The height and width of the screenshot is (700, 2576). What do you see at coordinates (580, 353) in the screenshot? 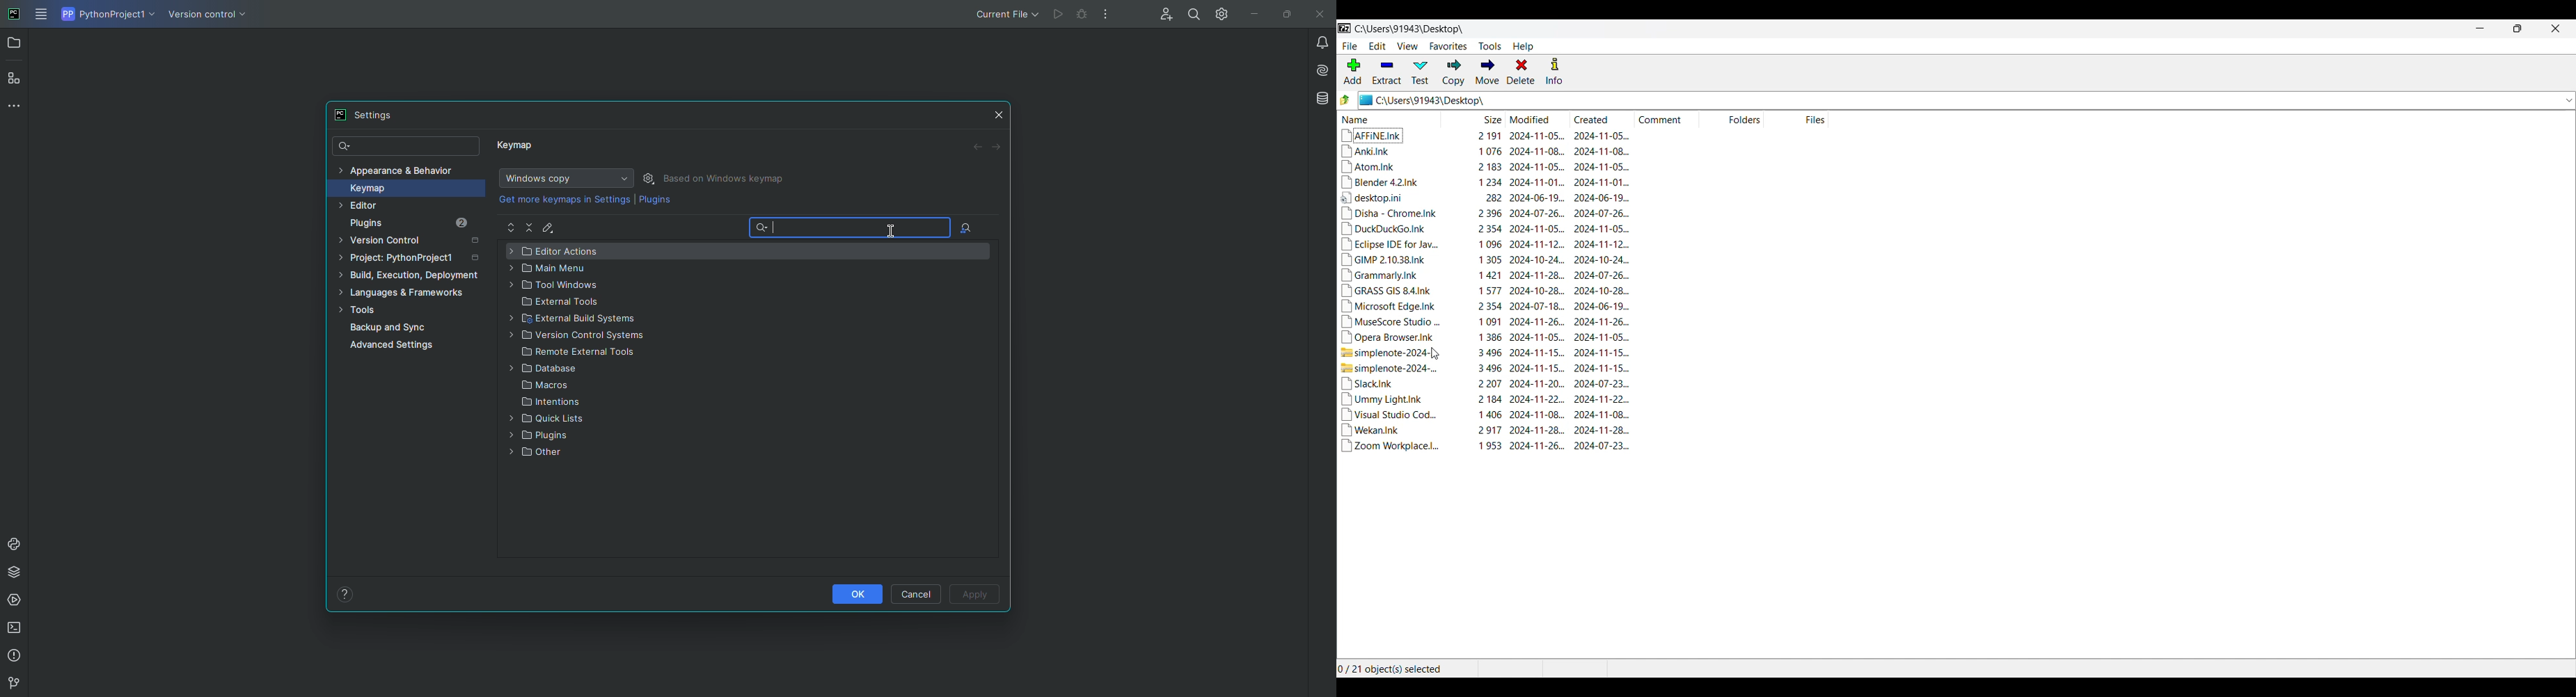
I see `Remote External Tools` at bounding box center [580, 353].